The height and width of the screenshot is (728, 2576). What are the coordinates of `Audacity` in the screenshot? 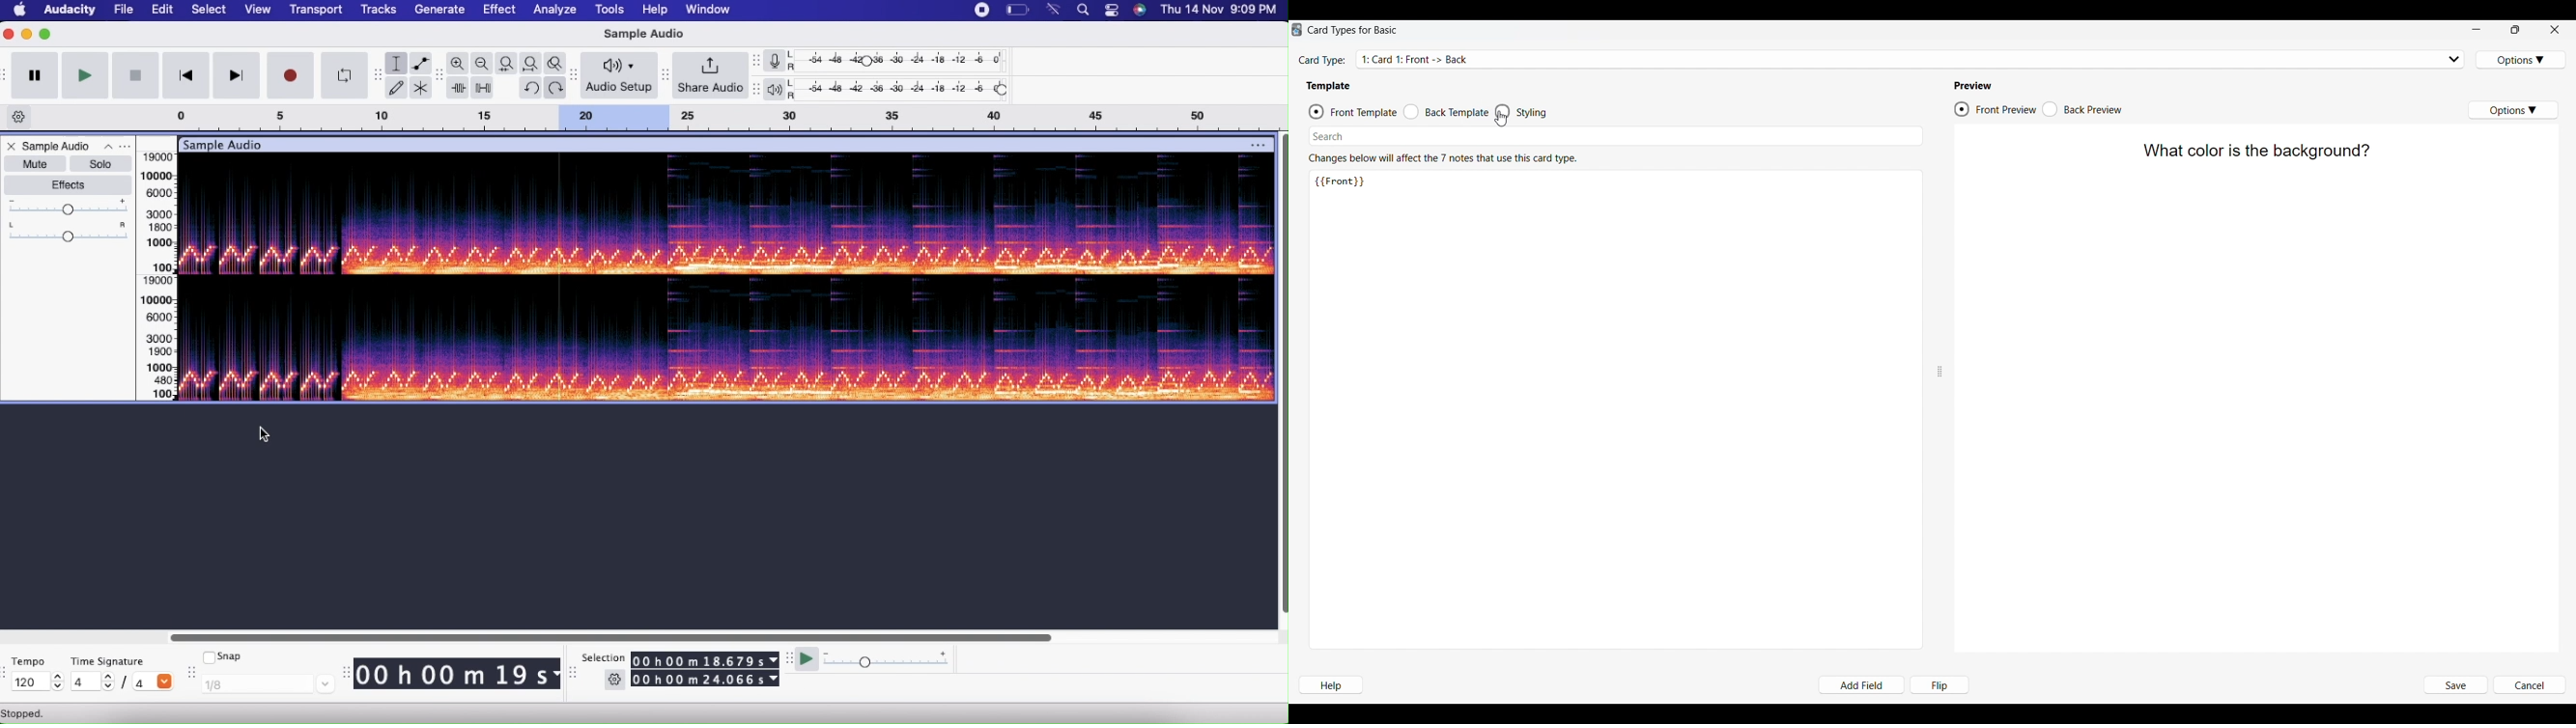 It's located at (71, 11).